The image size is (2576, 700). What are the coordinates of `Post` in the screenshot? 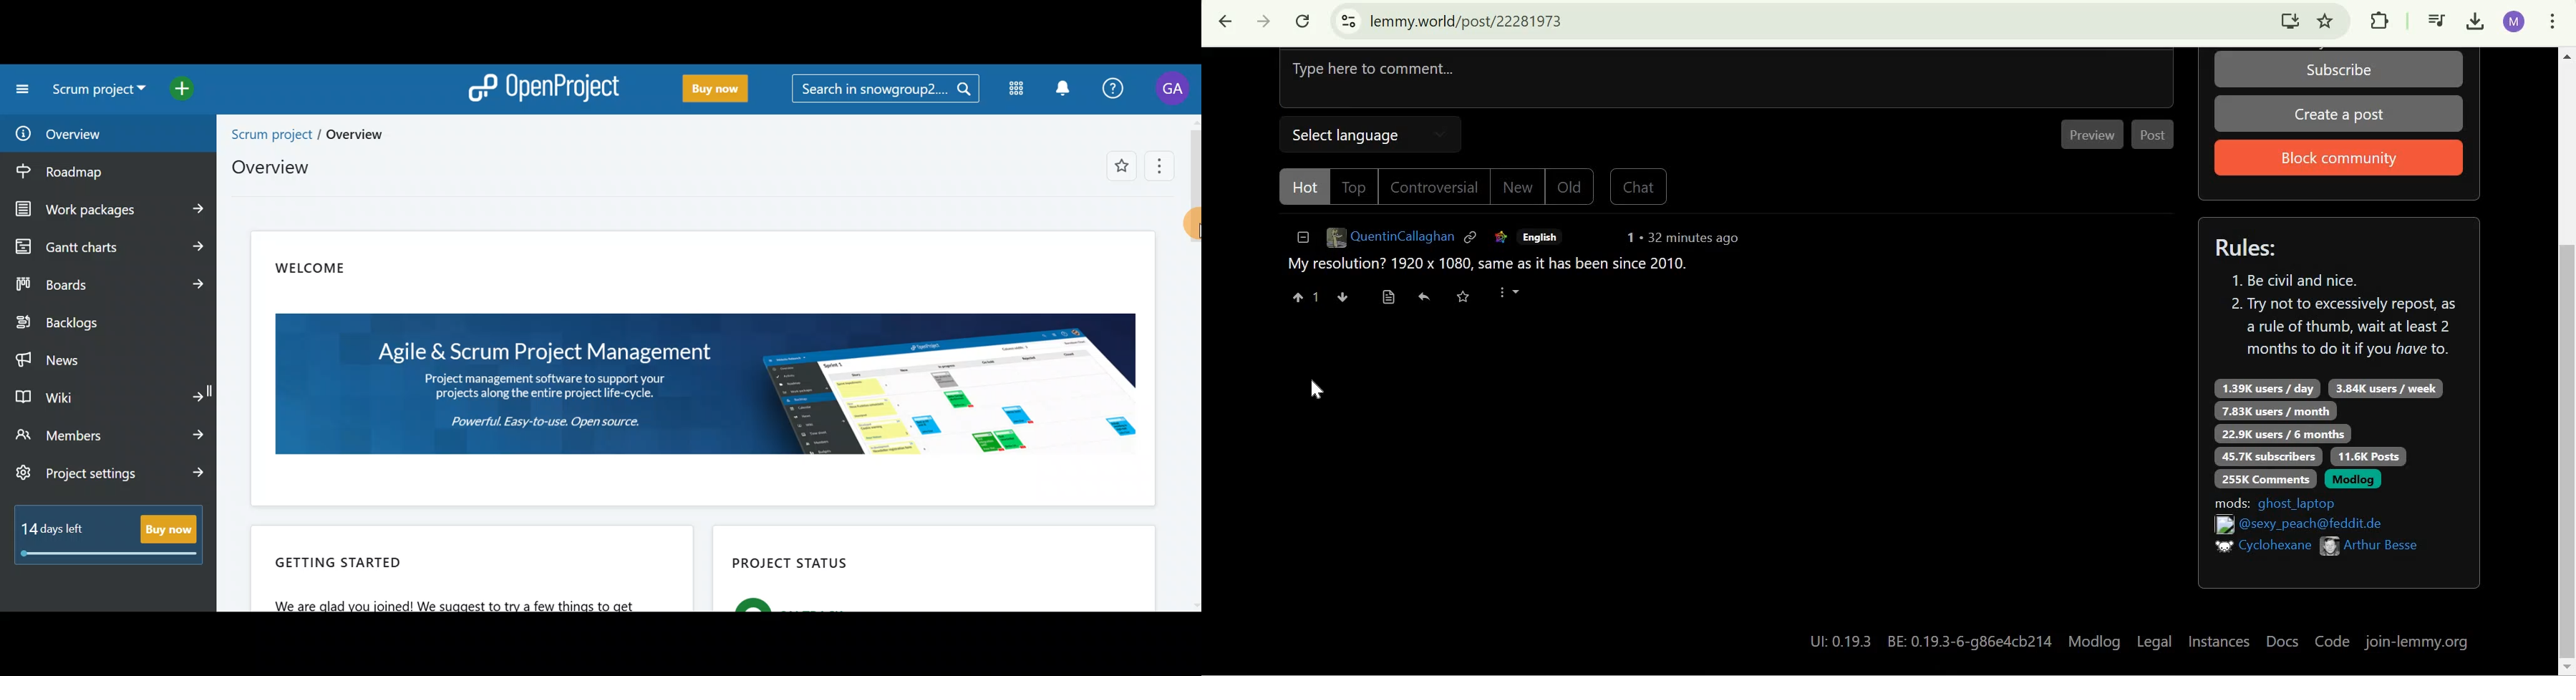 It's located at (2154, 136).